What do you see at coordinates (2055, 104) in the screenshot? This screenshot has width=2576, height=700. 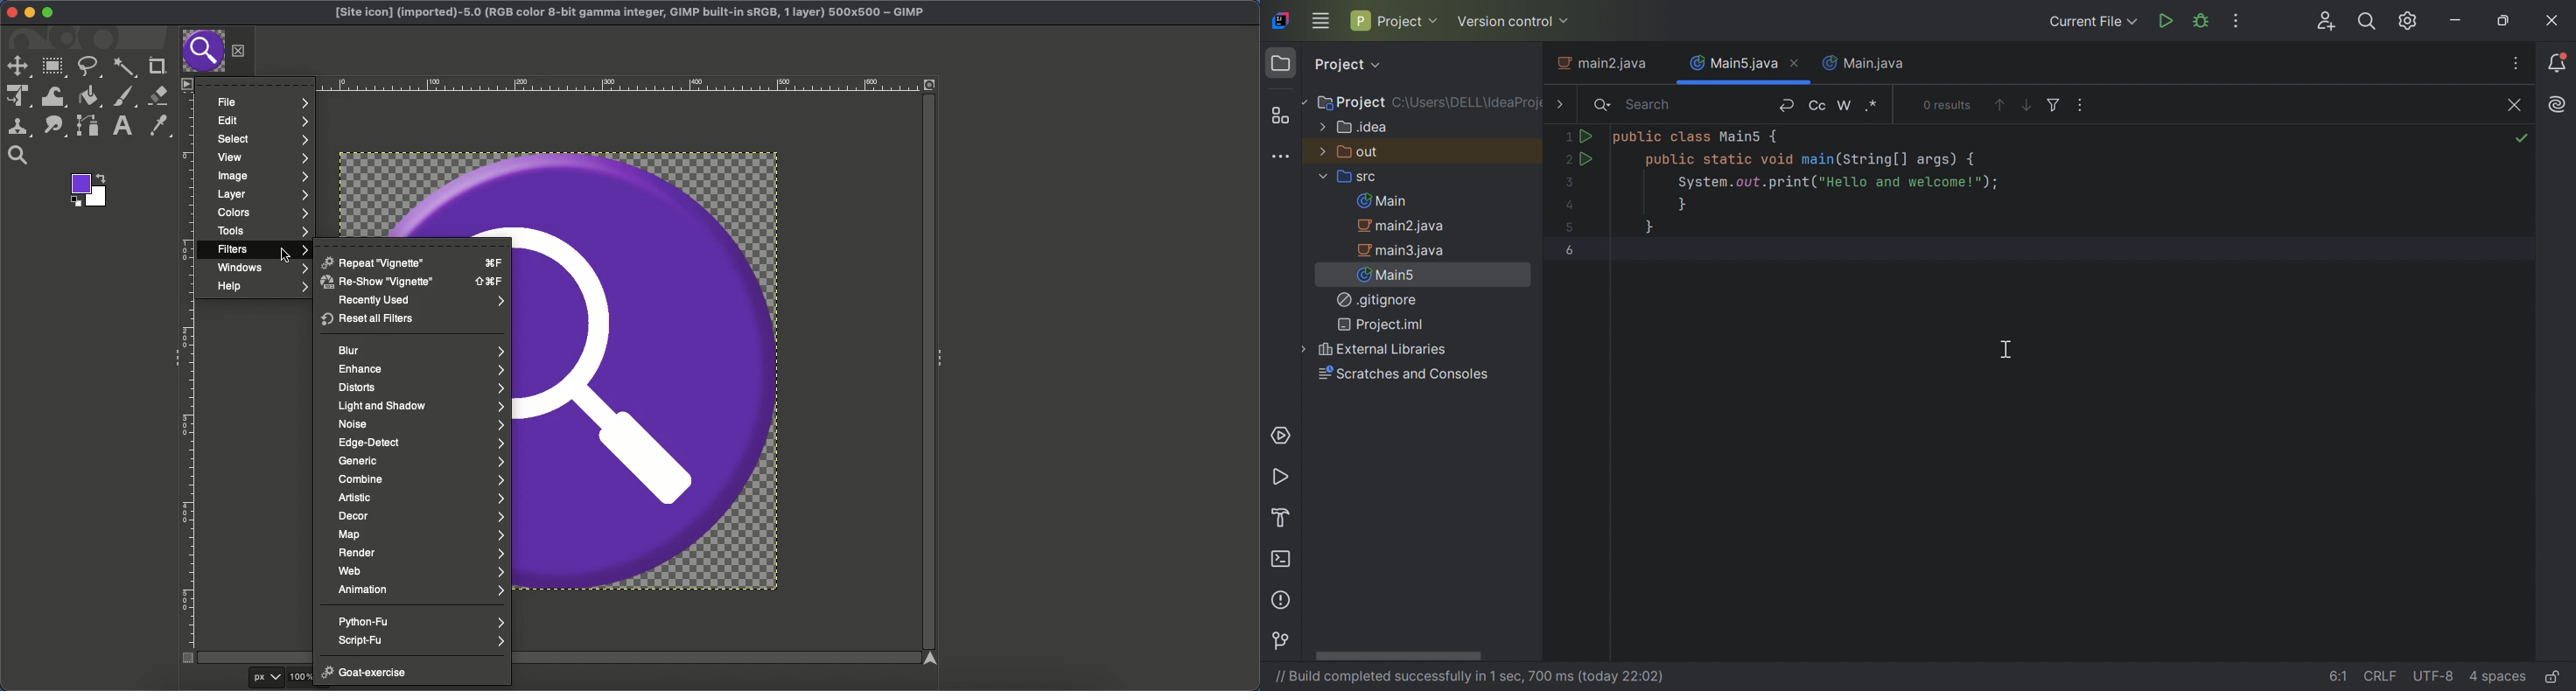 I see `Filter Search results` at bounding box center [2055, 104].